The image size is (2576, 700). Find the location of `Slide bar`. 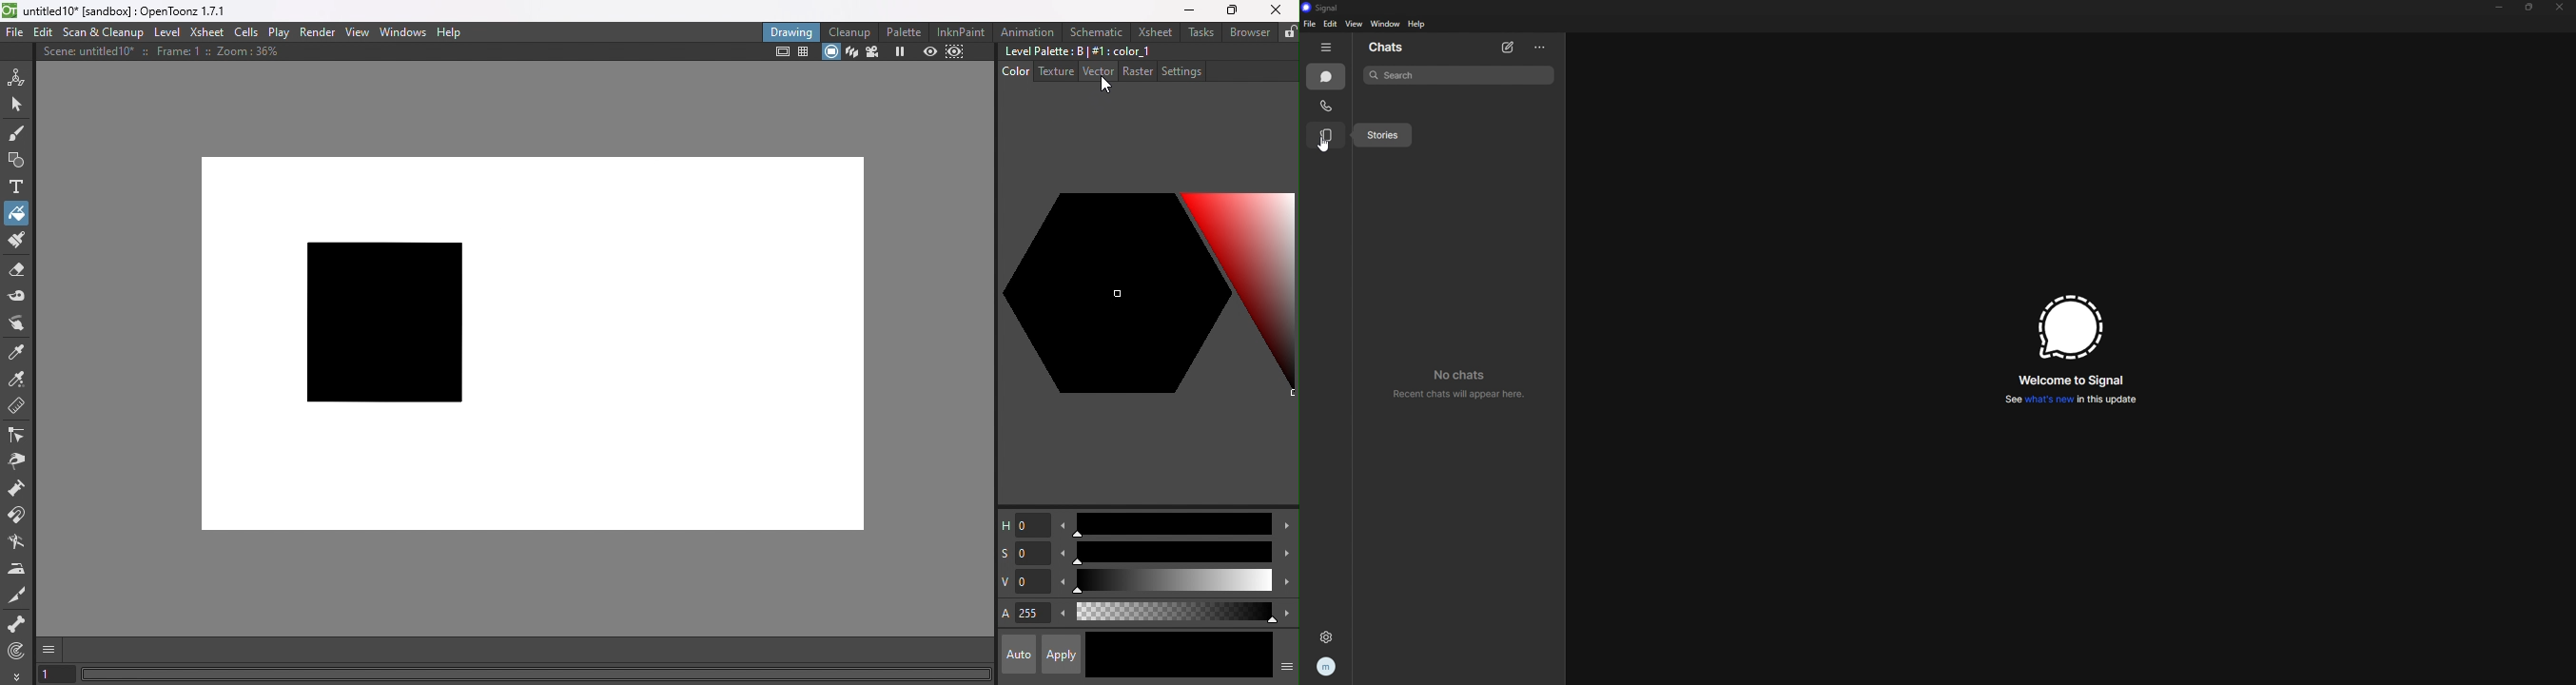

Slide bar is located at coordinates (1171, 524).